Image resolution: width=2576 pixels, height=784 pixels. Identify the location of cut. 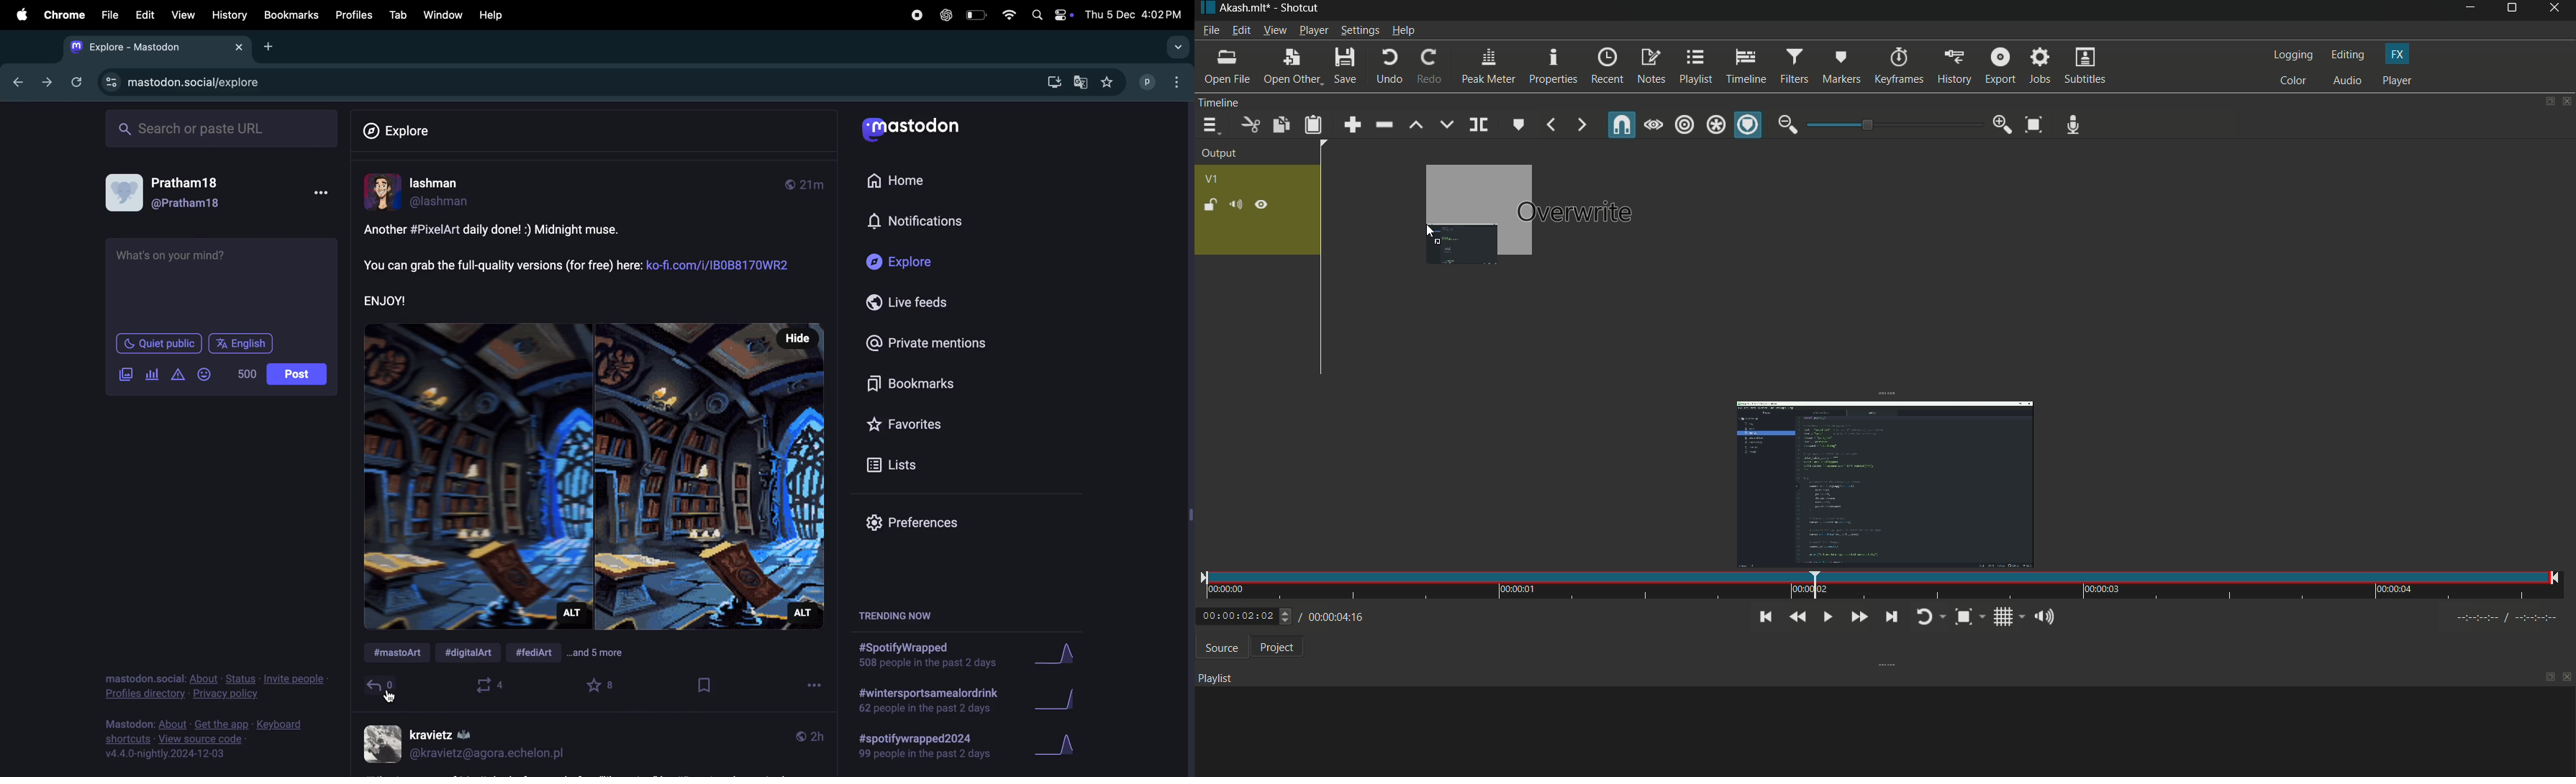
(1248, 125).